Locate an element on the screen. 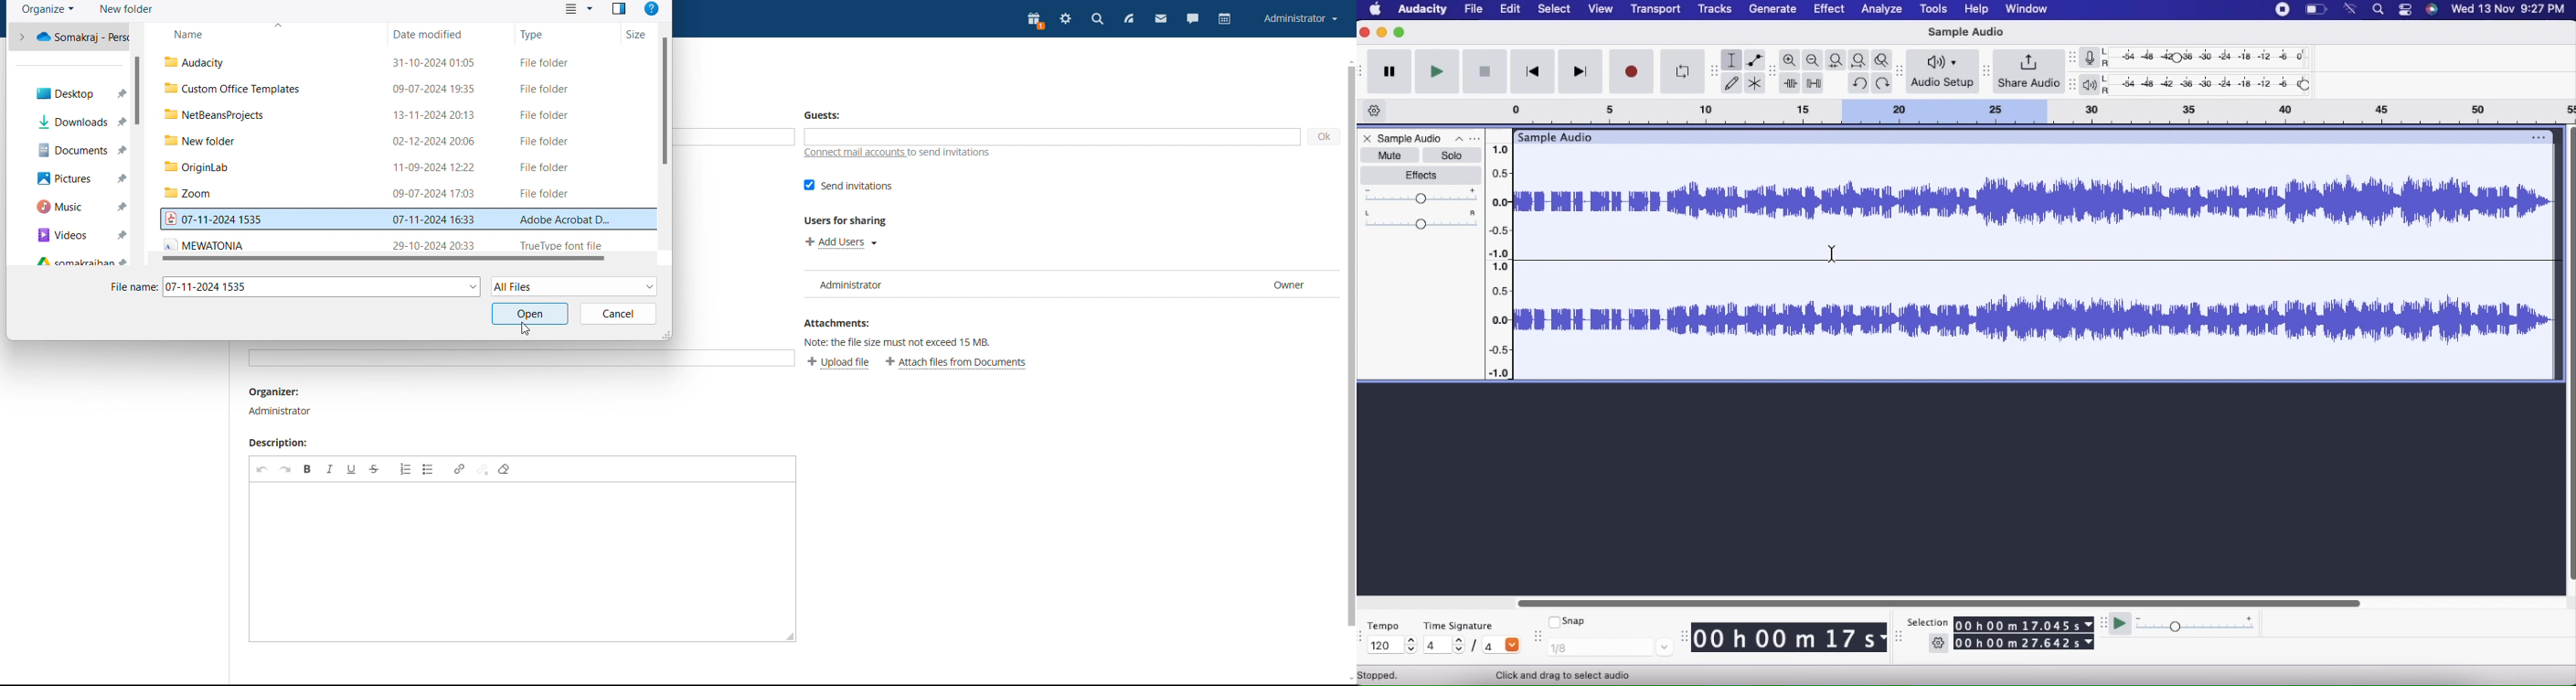 Image resolution: width=2576 pixels, height=700 pixels. move toolbar is located at coordinates (1902, 636).